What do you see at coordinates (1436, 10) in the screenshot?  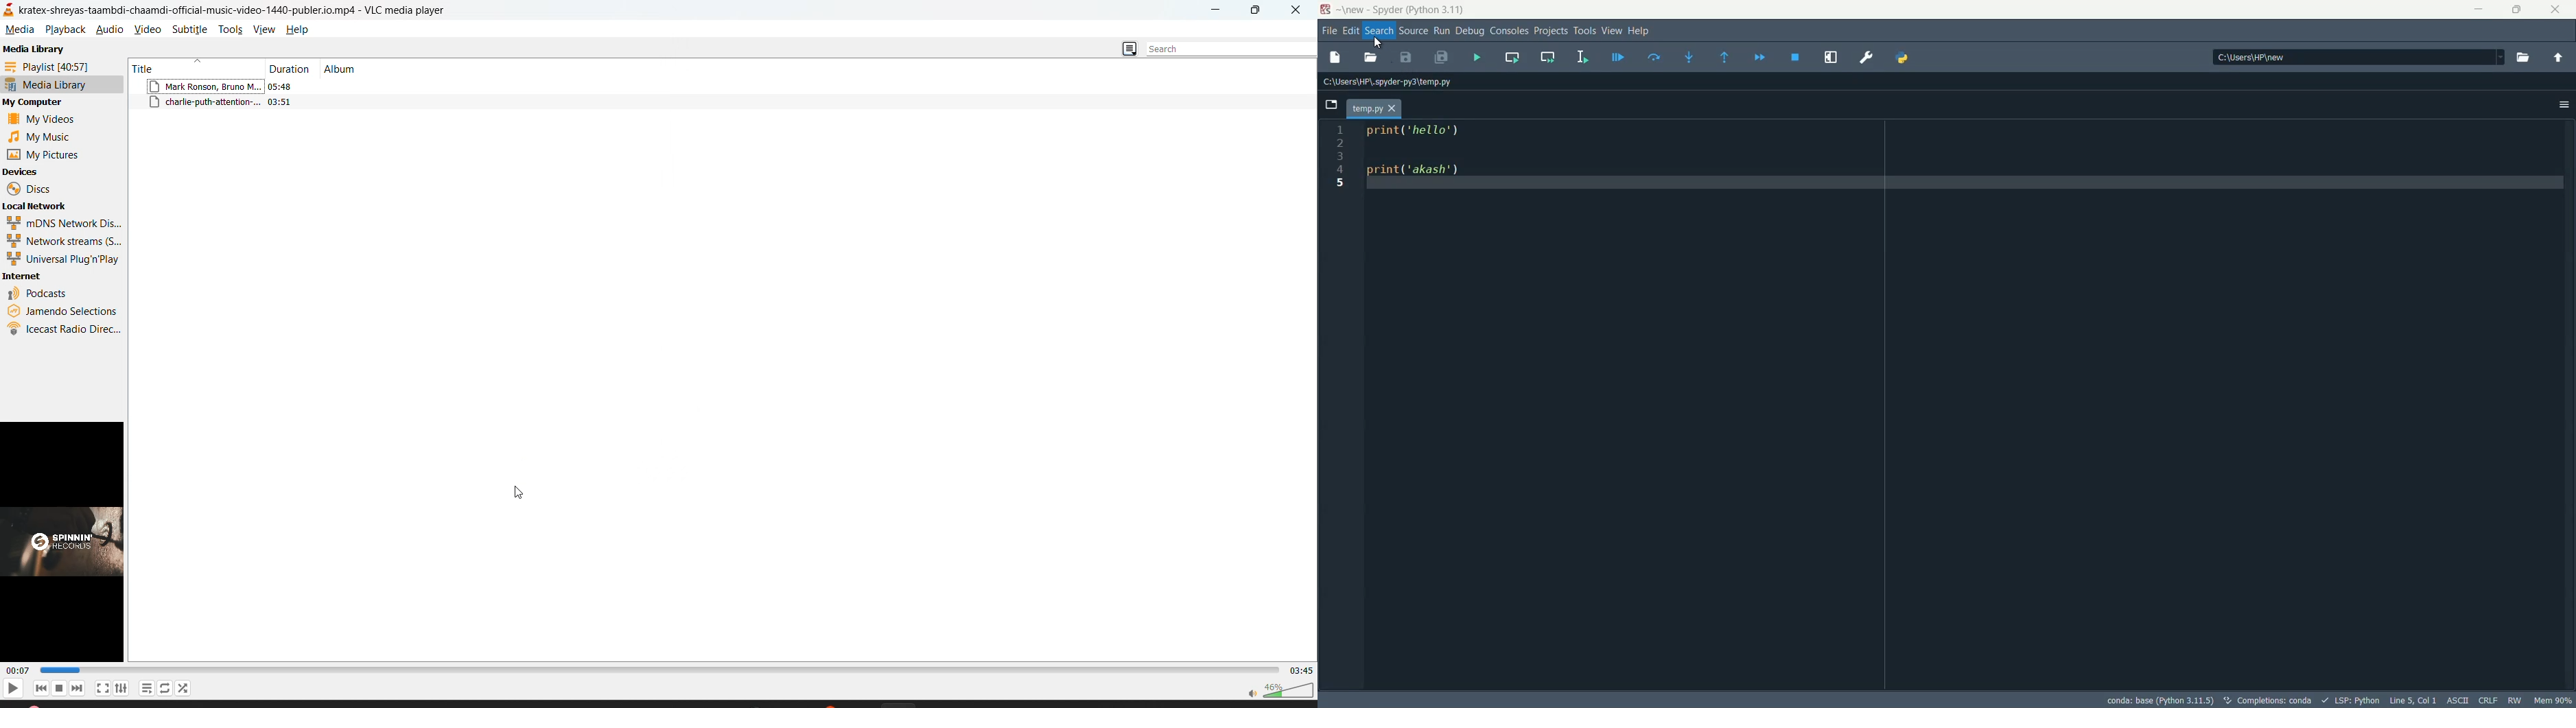 I see `python 3.11` at bounding box center [1436, 10].